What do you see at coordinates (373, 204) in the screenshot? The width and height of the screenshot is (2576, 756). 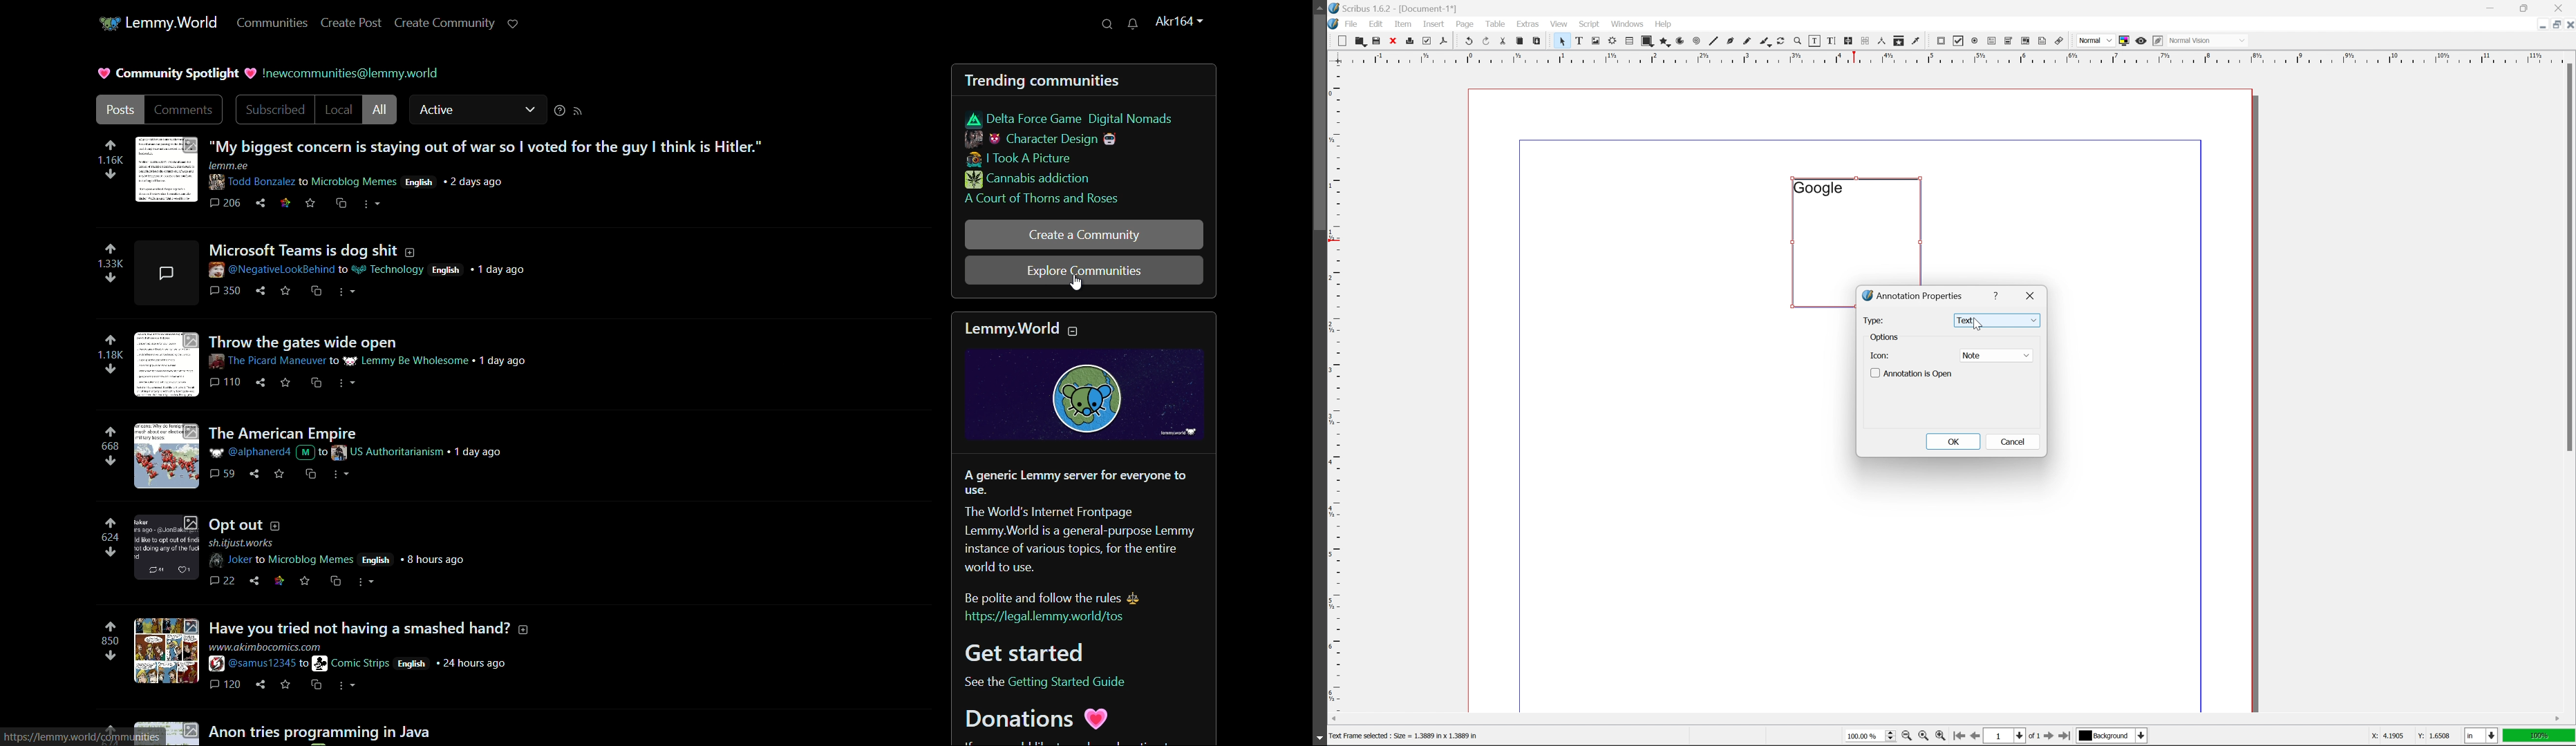 I see `more` at bounding box center [373, 204].